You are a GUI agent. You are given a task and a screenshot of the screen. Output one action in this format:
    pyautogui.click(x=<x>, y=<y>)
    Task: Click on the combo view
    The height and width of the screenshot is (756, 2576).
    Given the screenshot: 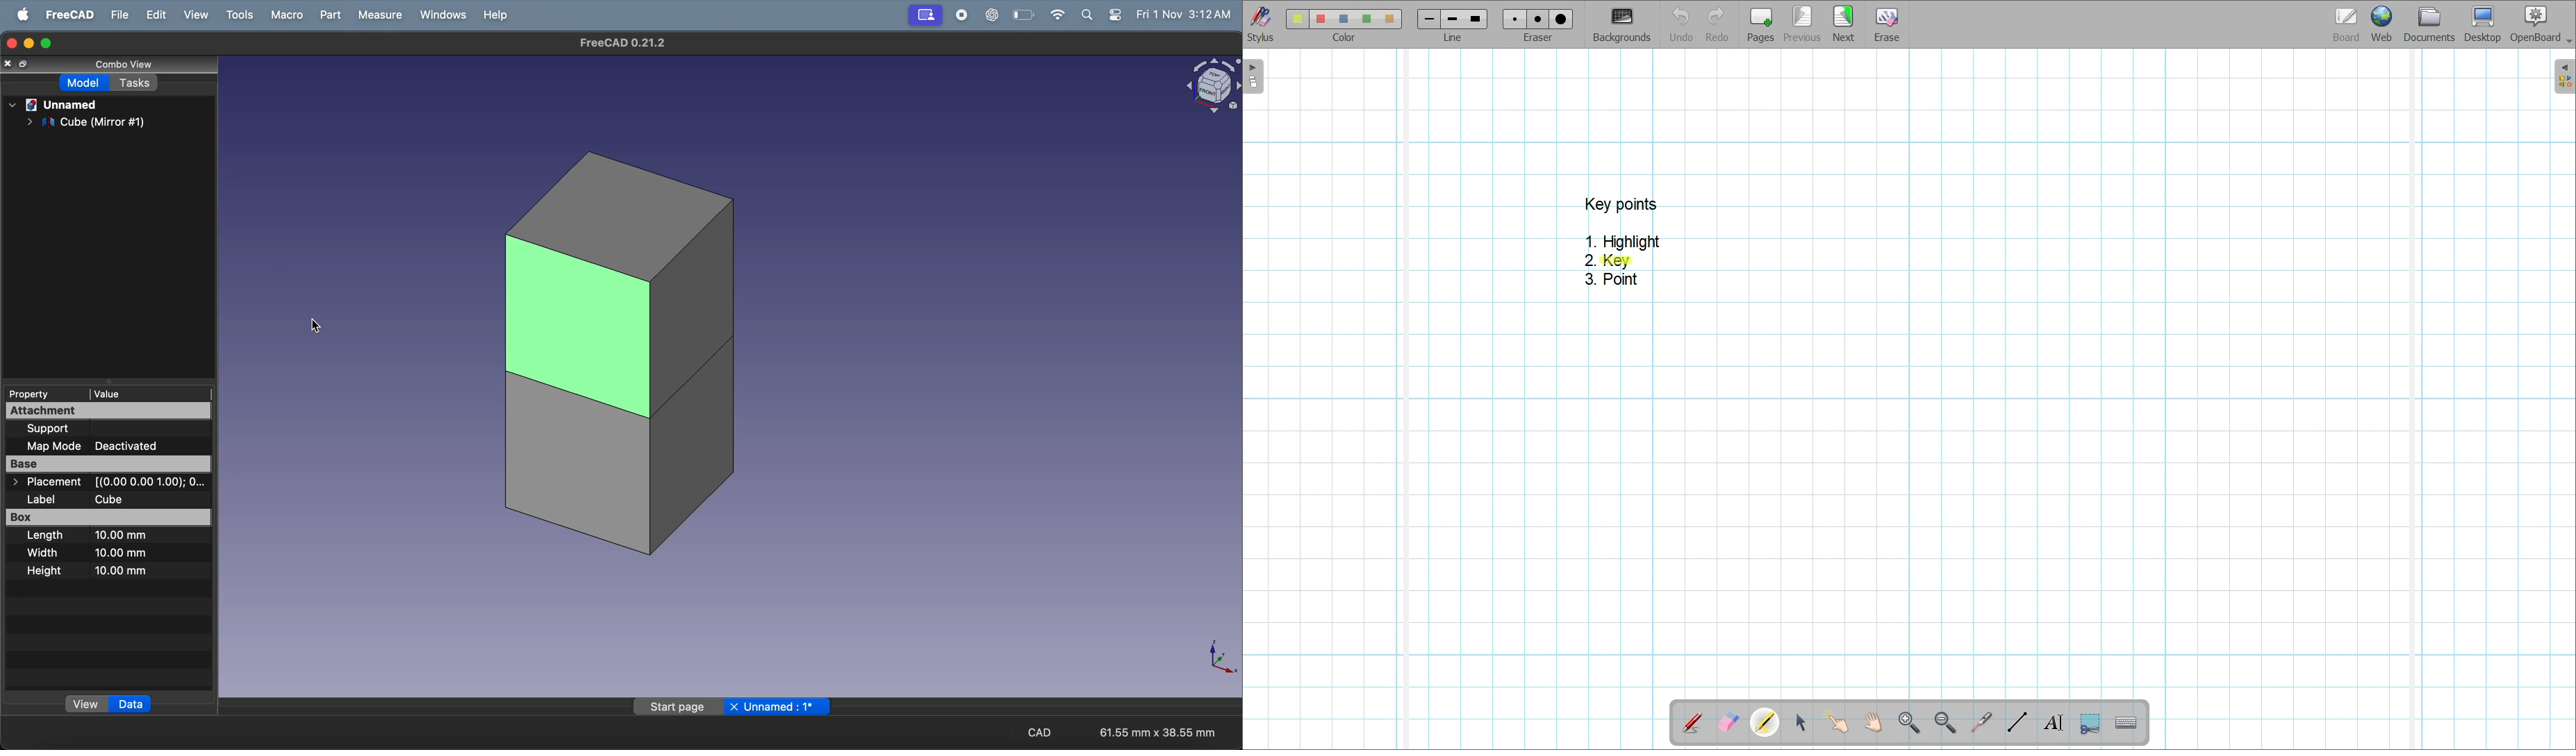 What is the action you would take?
    pyautogui.click(x=124, y=65)
    